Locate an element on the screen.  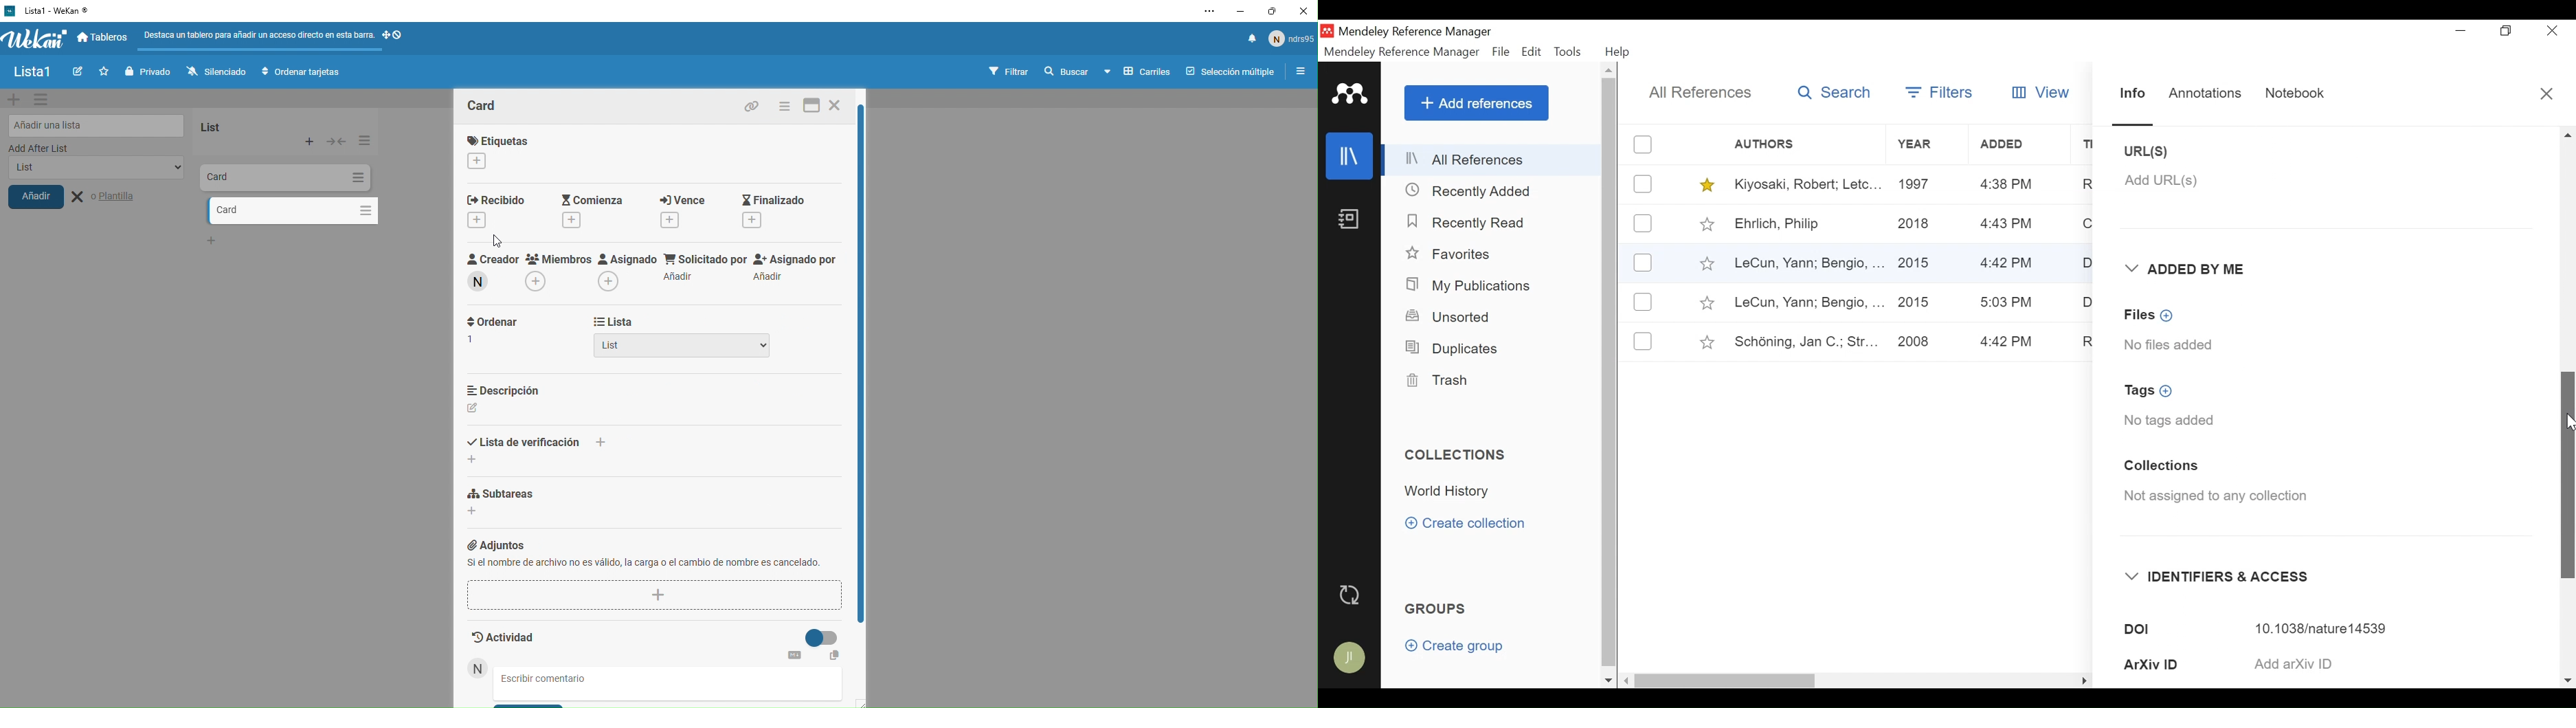
Toggle Favorites is located at coordinates (1706, 303).